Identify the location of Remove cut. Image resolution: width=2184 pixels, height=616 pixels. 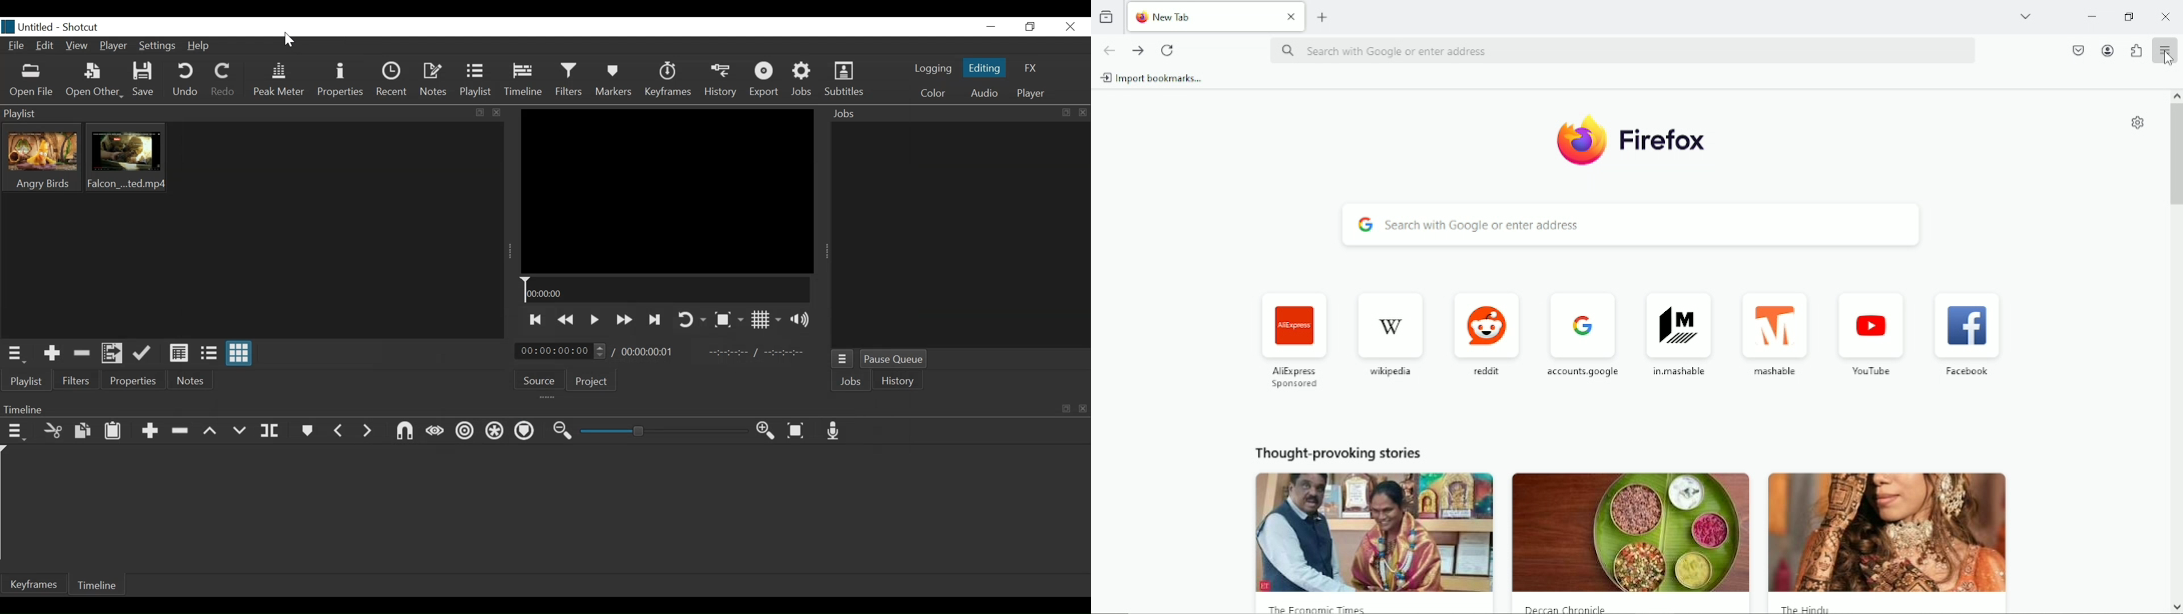
(81, 352).